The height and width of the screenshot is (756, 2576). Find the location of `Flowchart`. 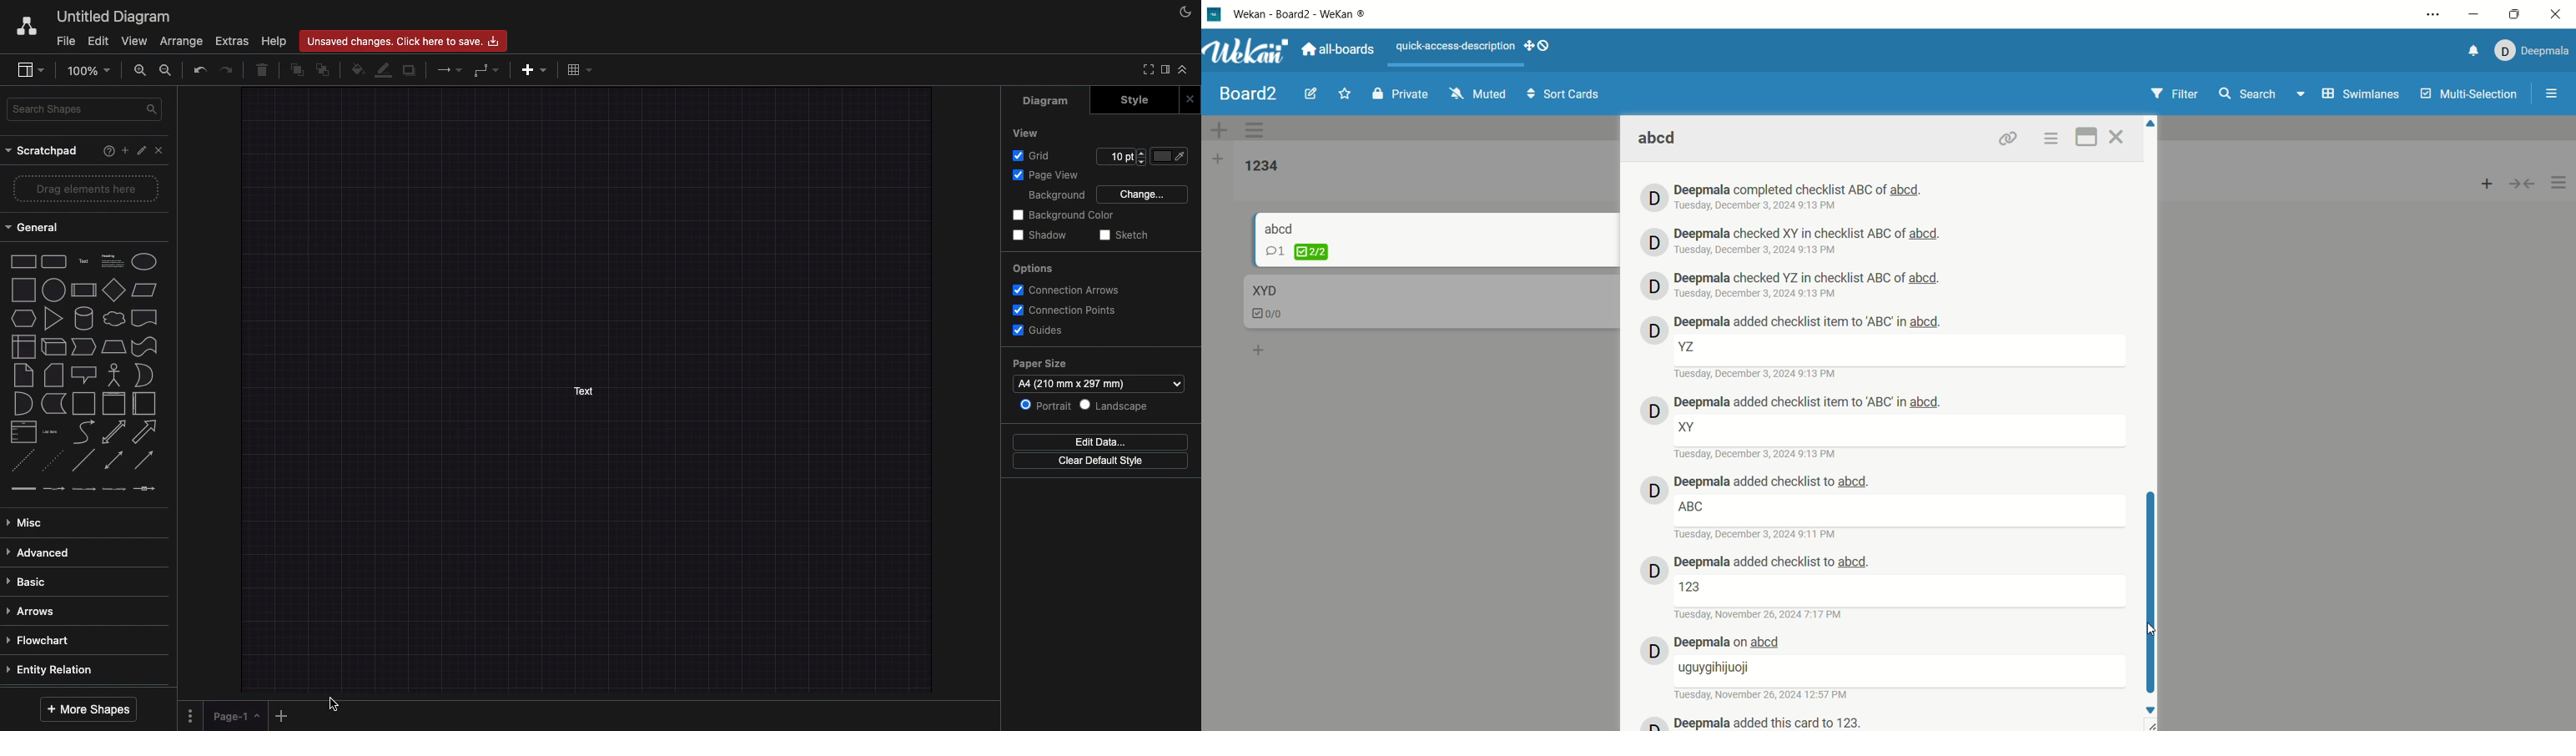

Flowchart is located at coordinates (51, 639).